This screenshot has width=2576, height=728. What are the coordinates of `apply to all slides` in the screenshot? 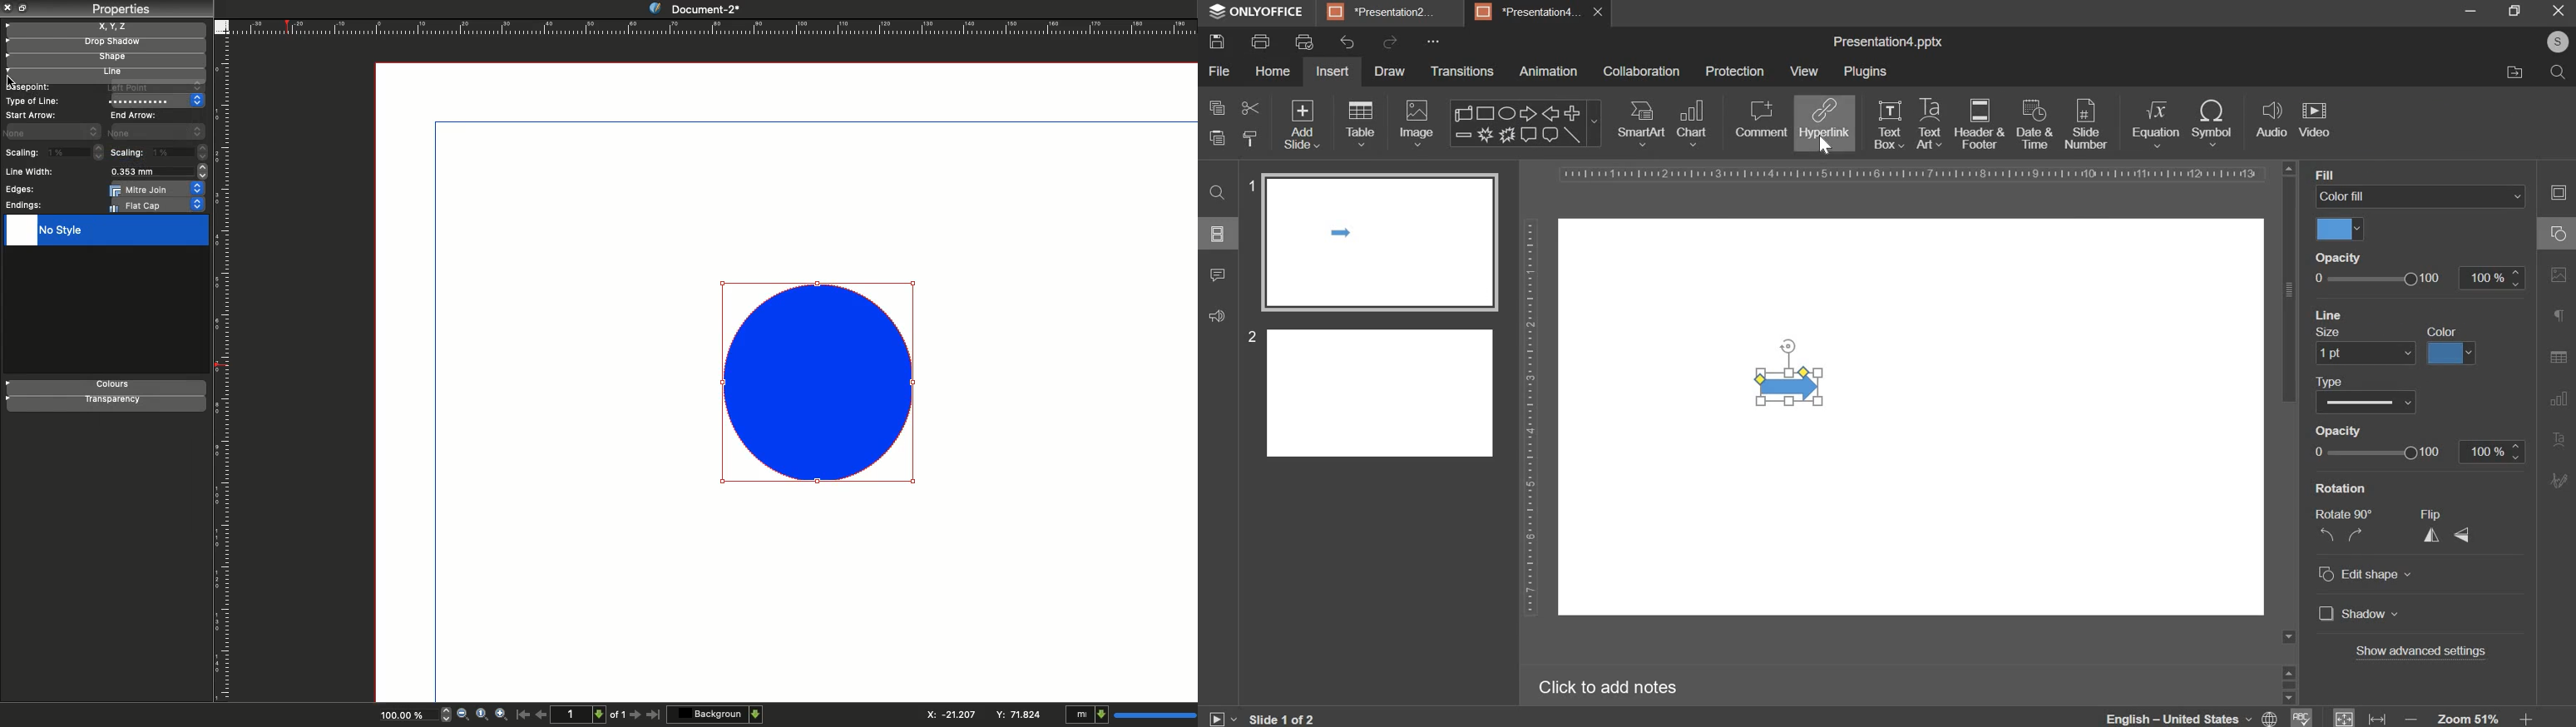 It's located at (2447, 331).